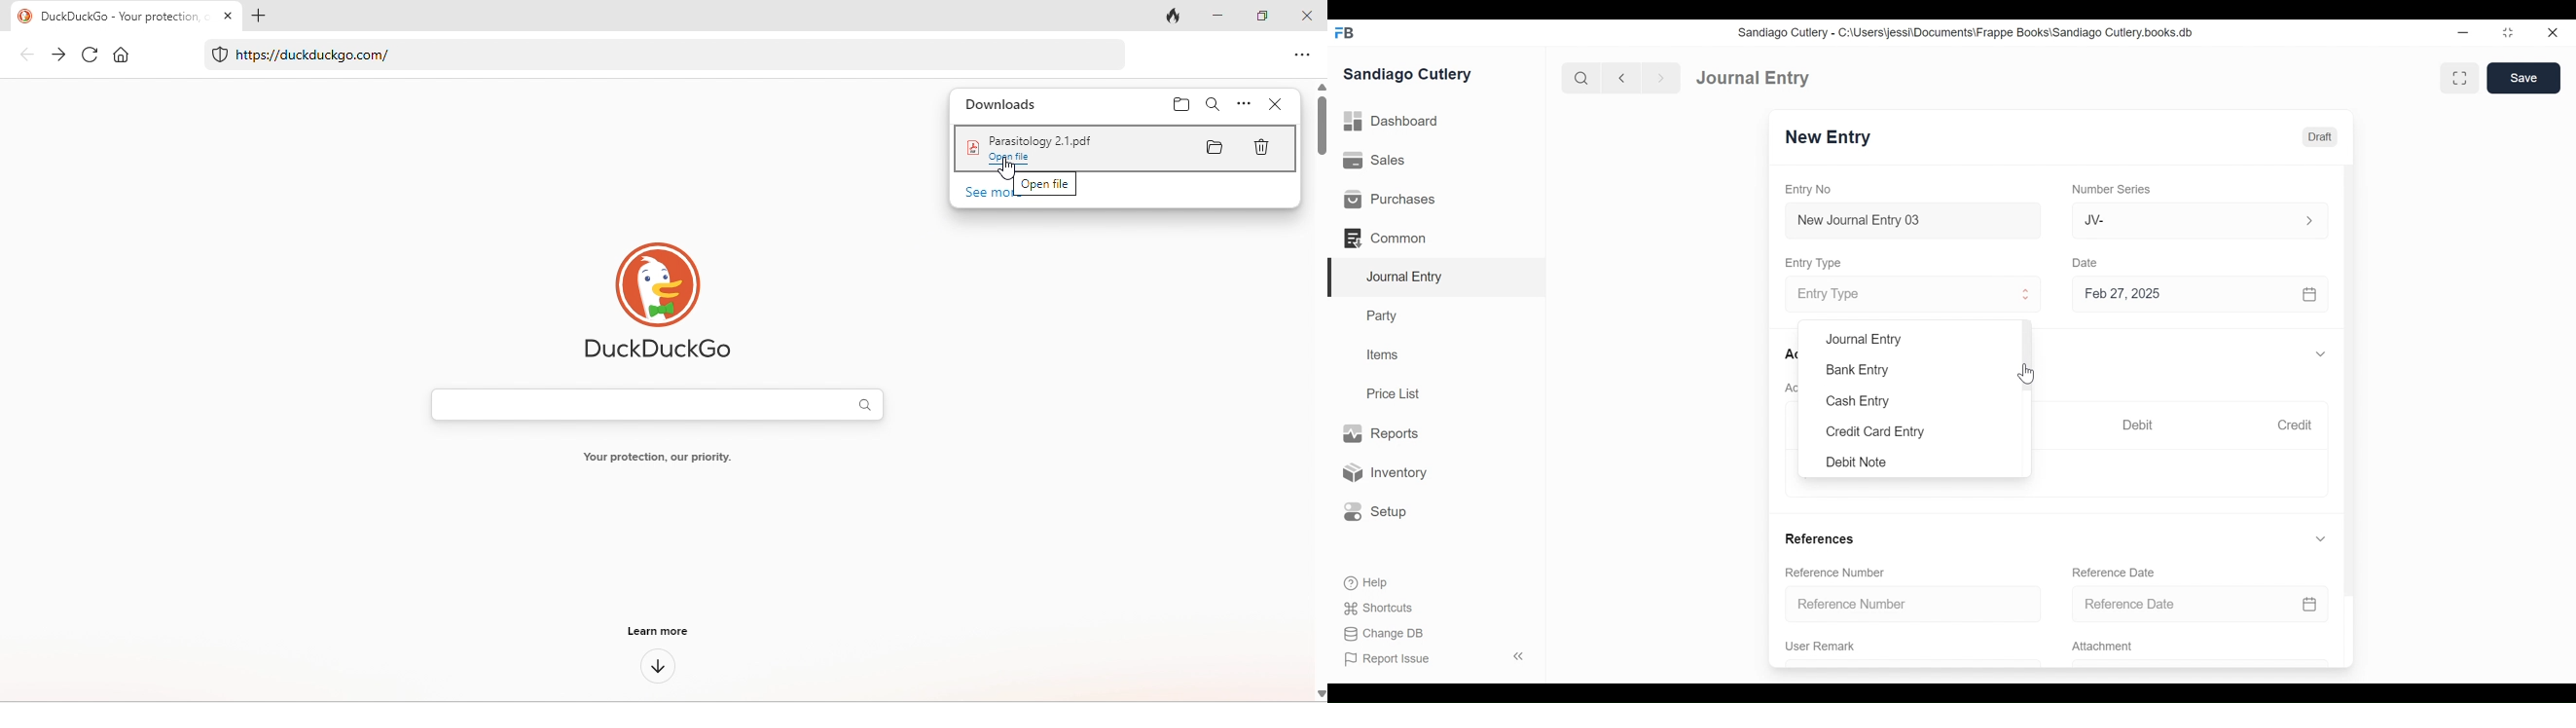 The height and width of the screenshot is (728, 2576). Describe the element at coordinates (2198, 295) in the screenshot. I see `Feb 27, 2025` at that location.